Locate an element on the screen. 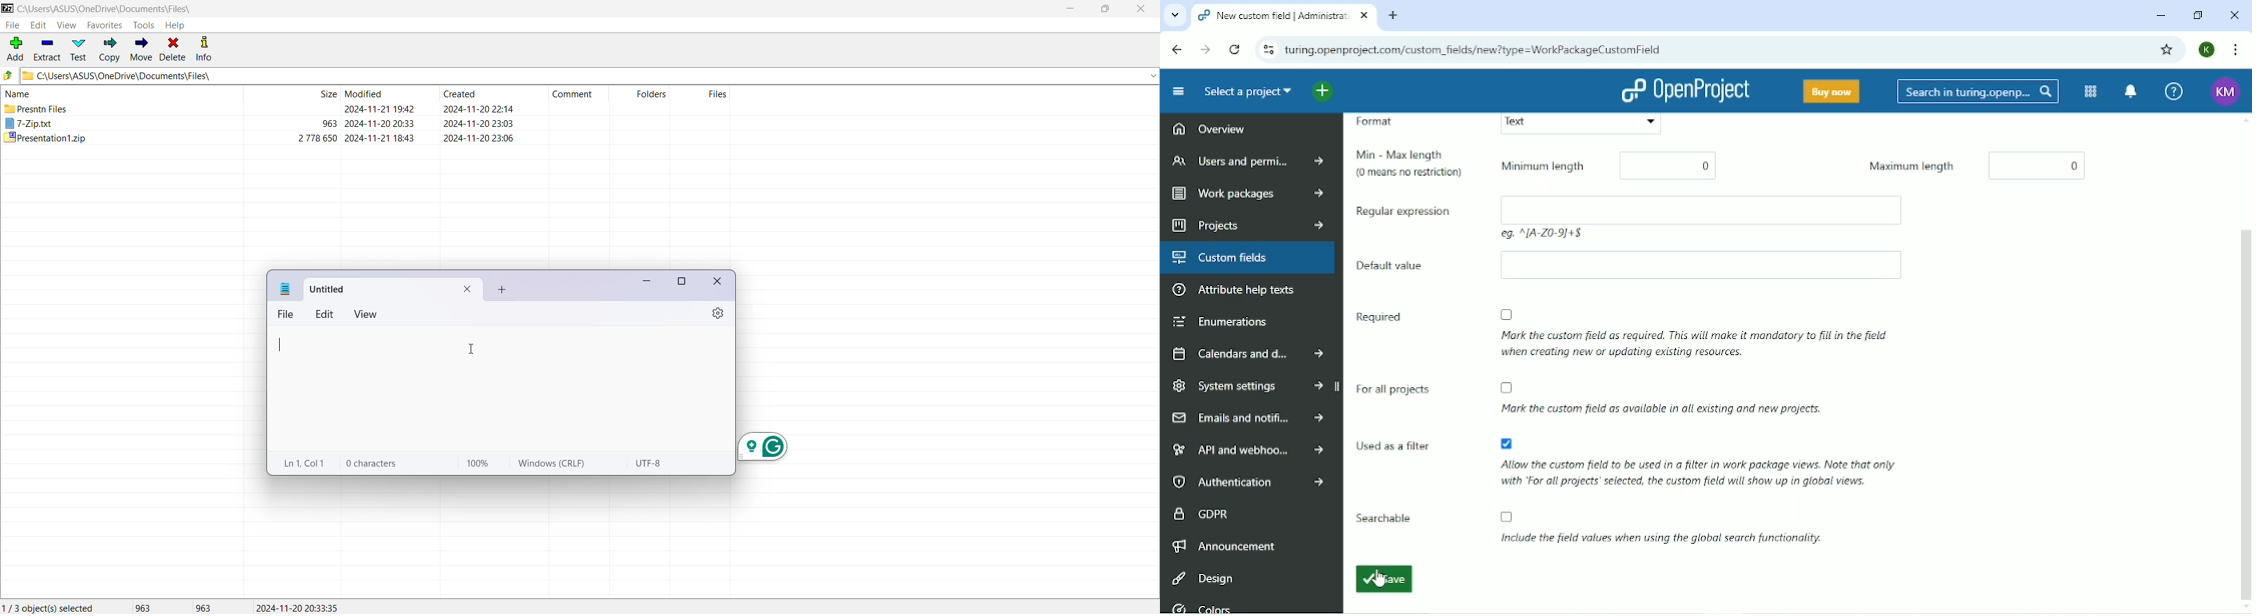 The image size is (2268, 616). Favorites is located at coordinates (106, 25).